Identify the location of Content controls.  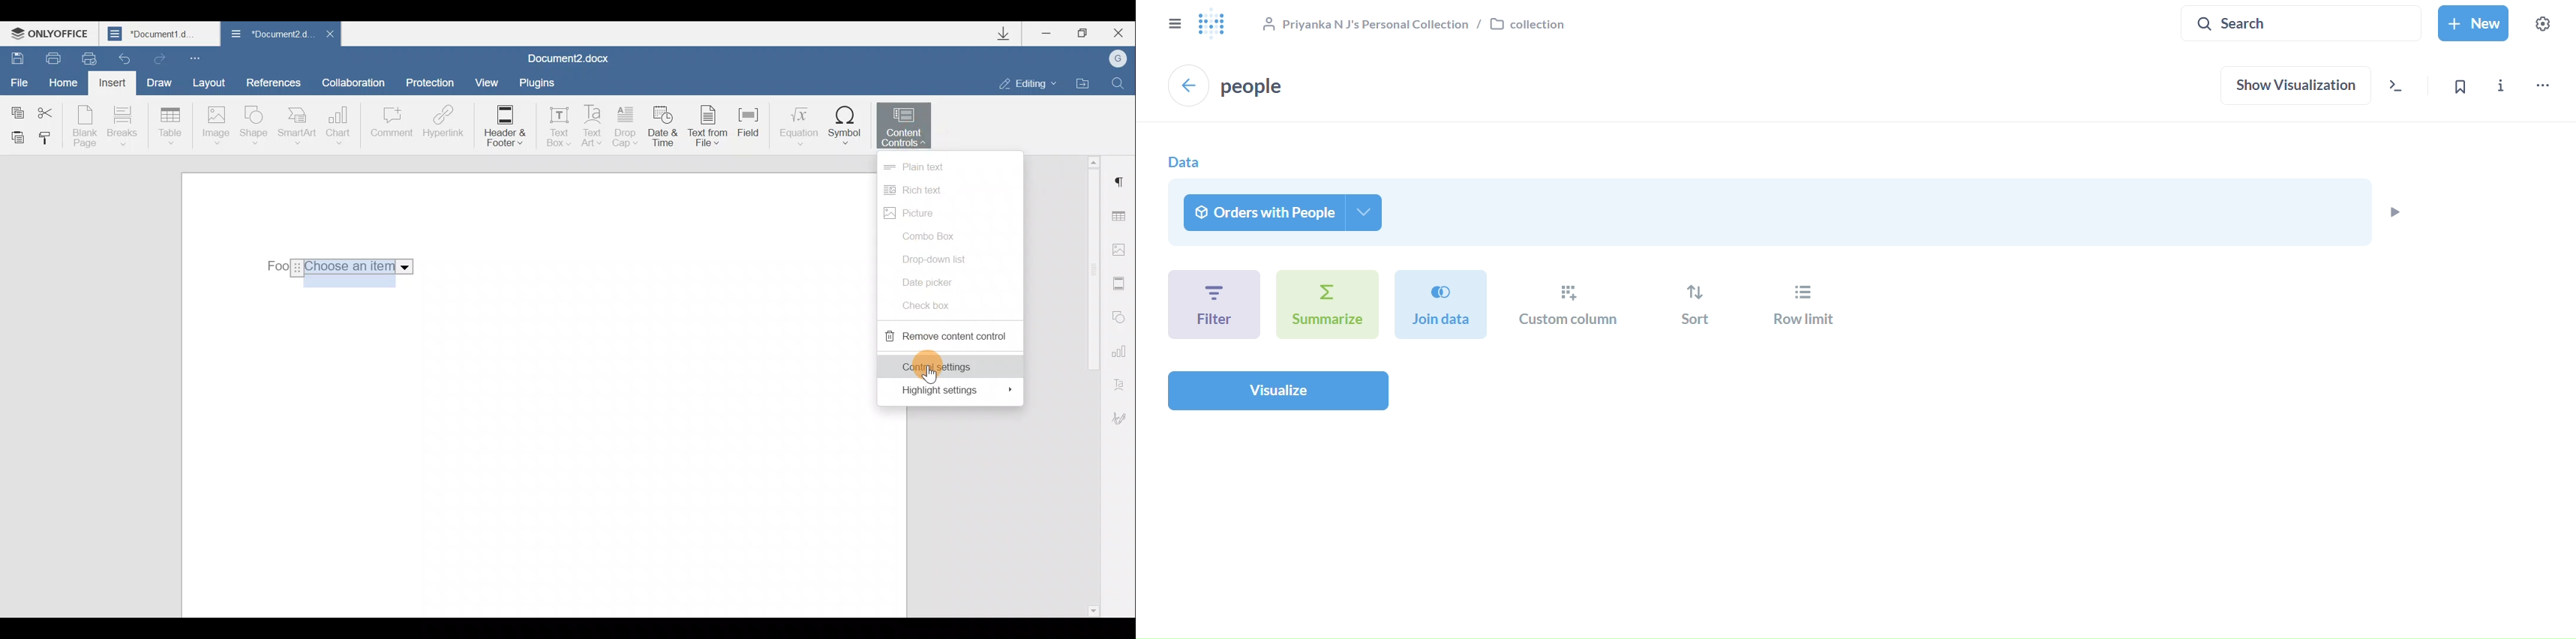
(908, 123).